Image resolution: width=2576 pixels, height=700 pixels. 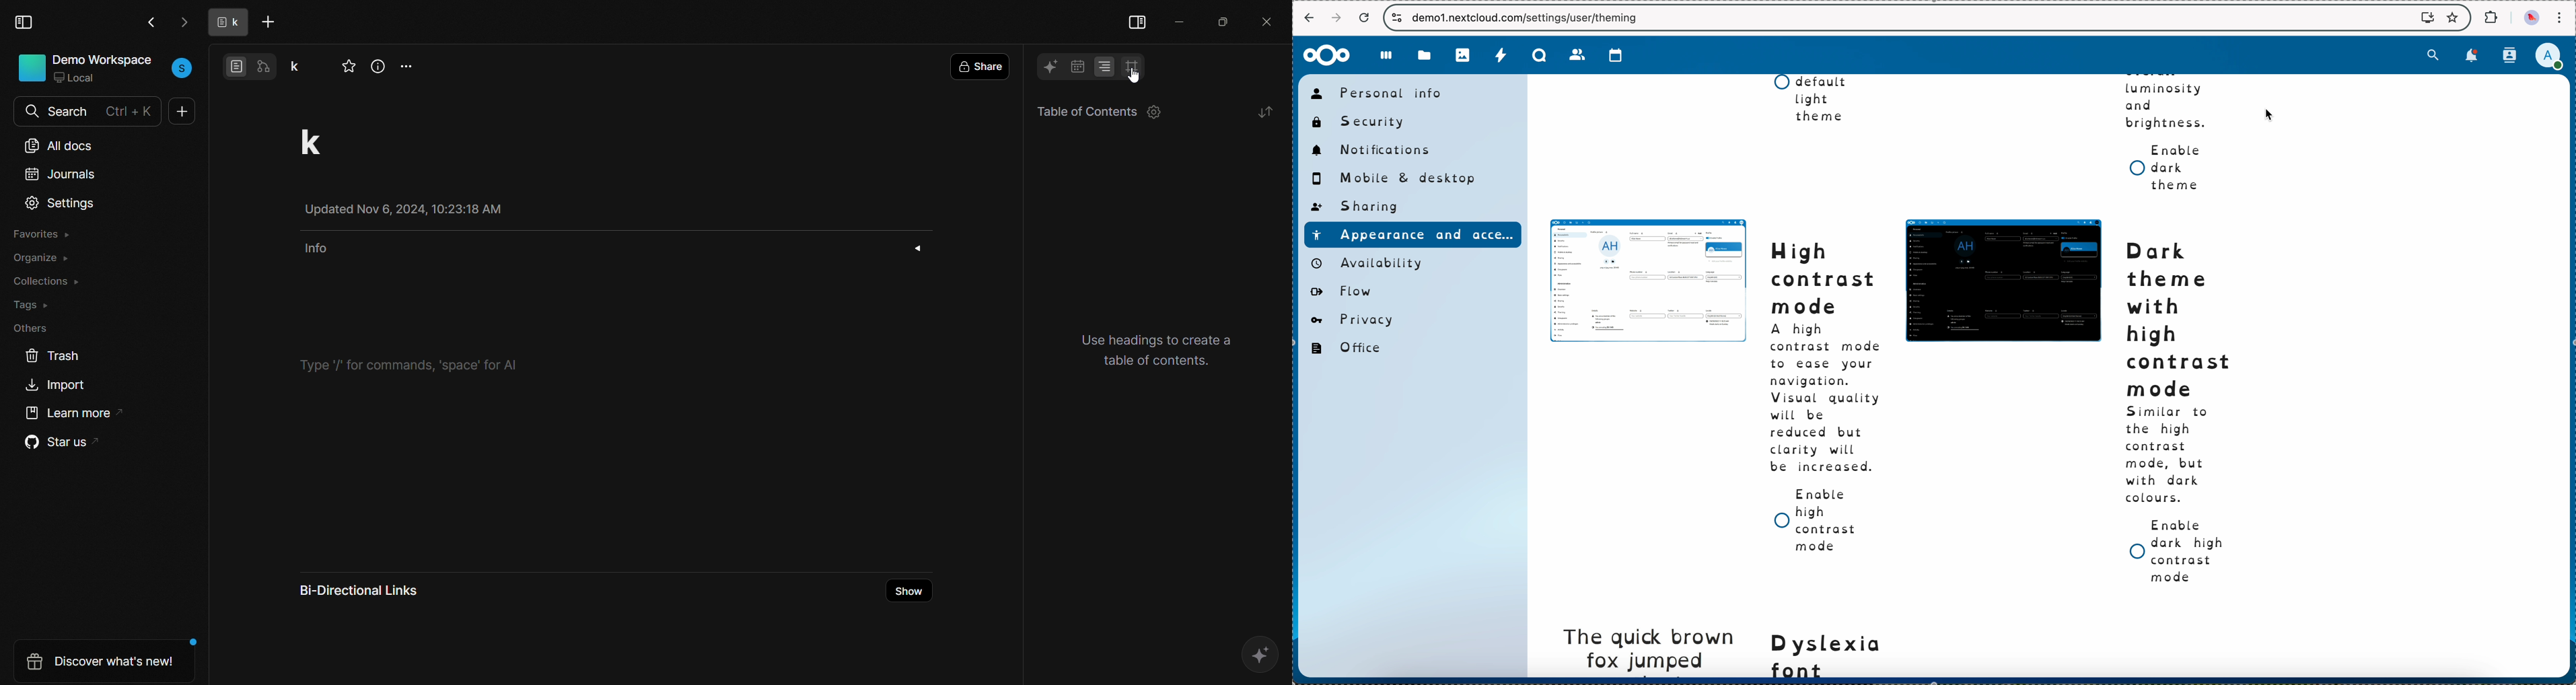 I want to click on sort, so click(x=1264, y=112).